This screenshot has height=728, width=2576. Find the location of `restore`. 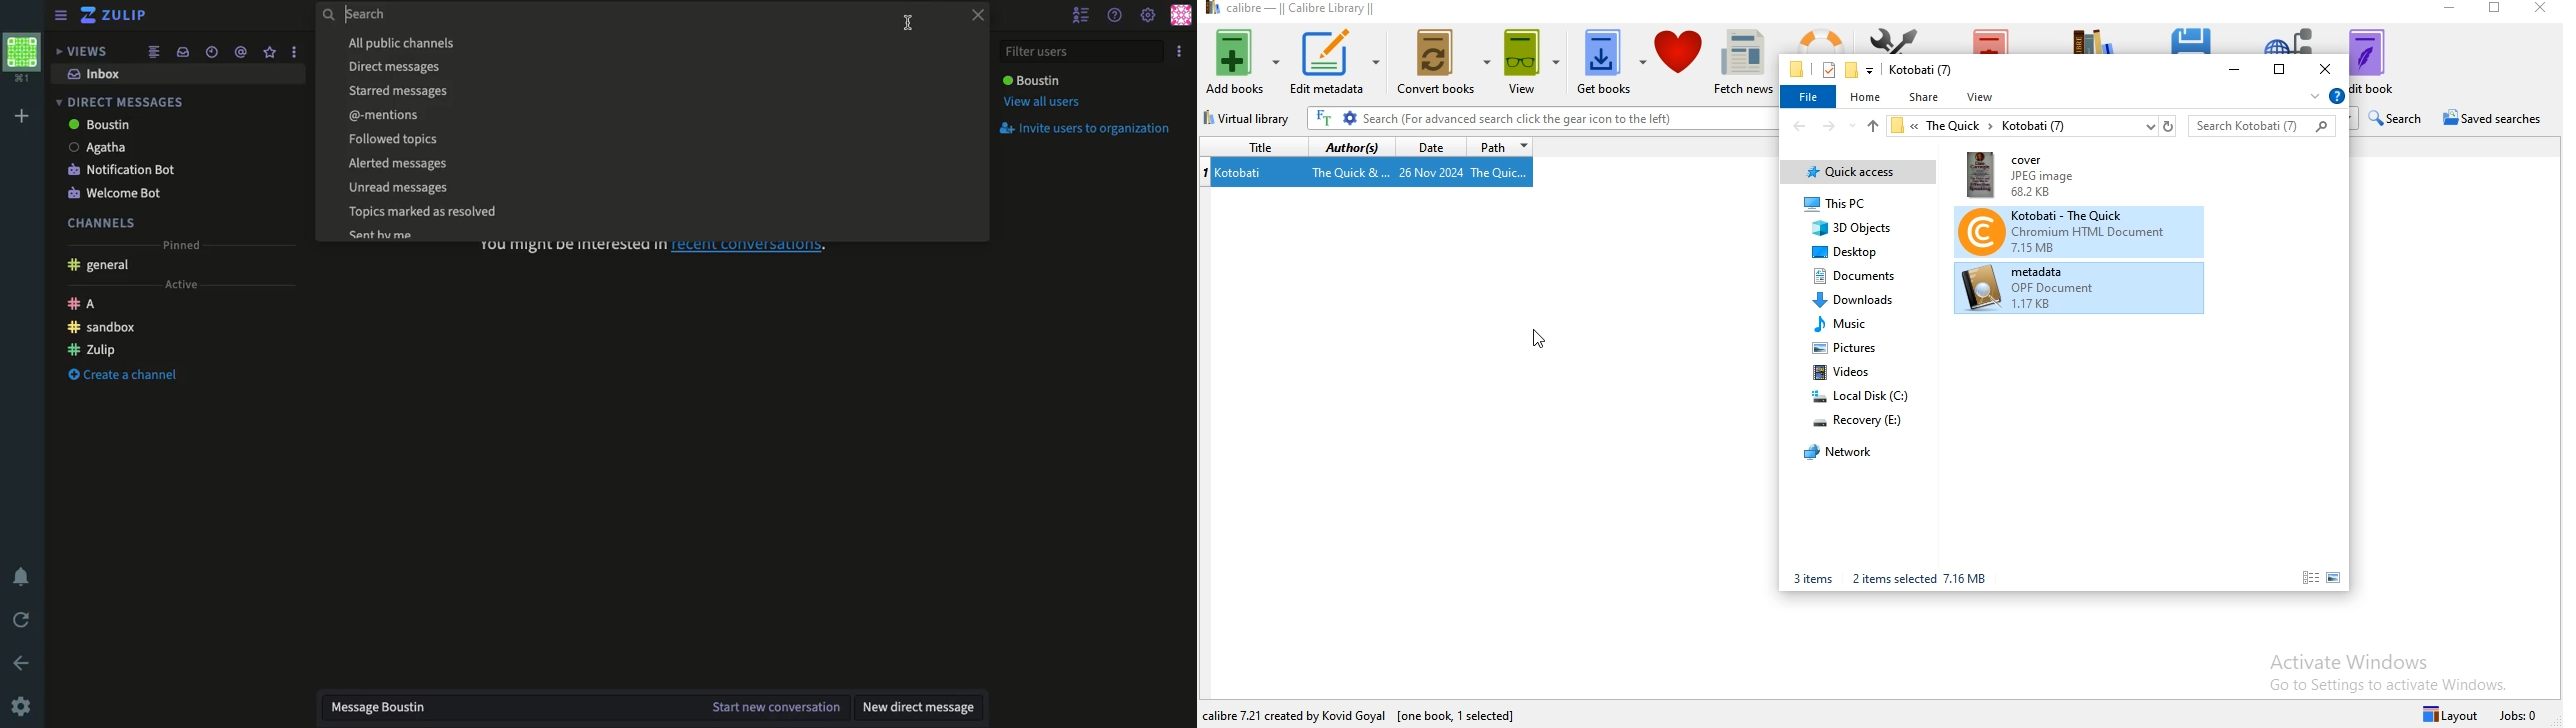

restore is located at coordinates (2497, 11).